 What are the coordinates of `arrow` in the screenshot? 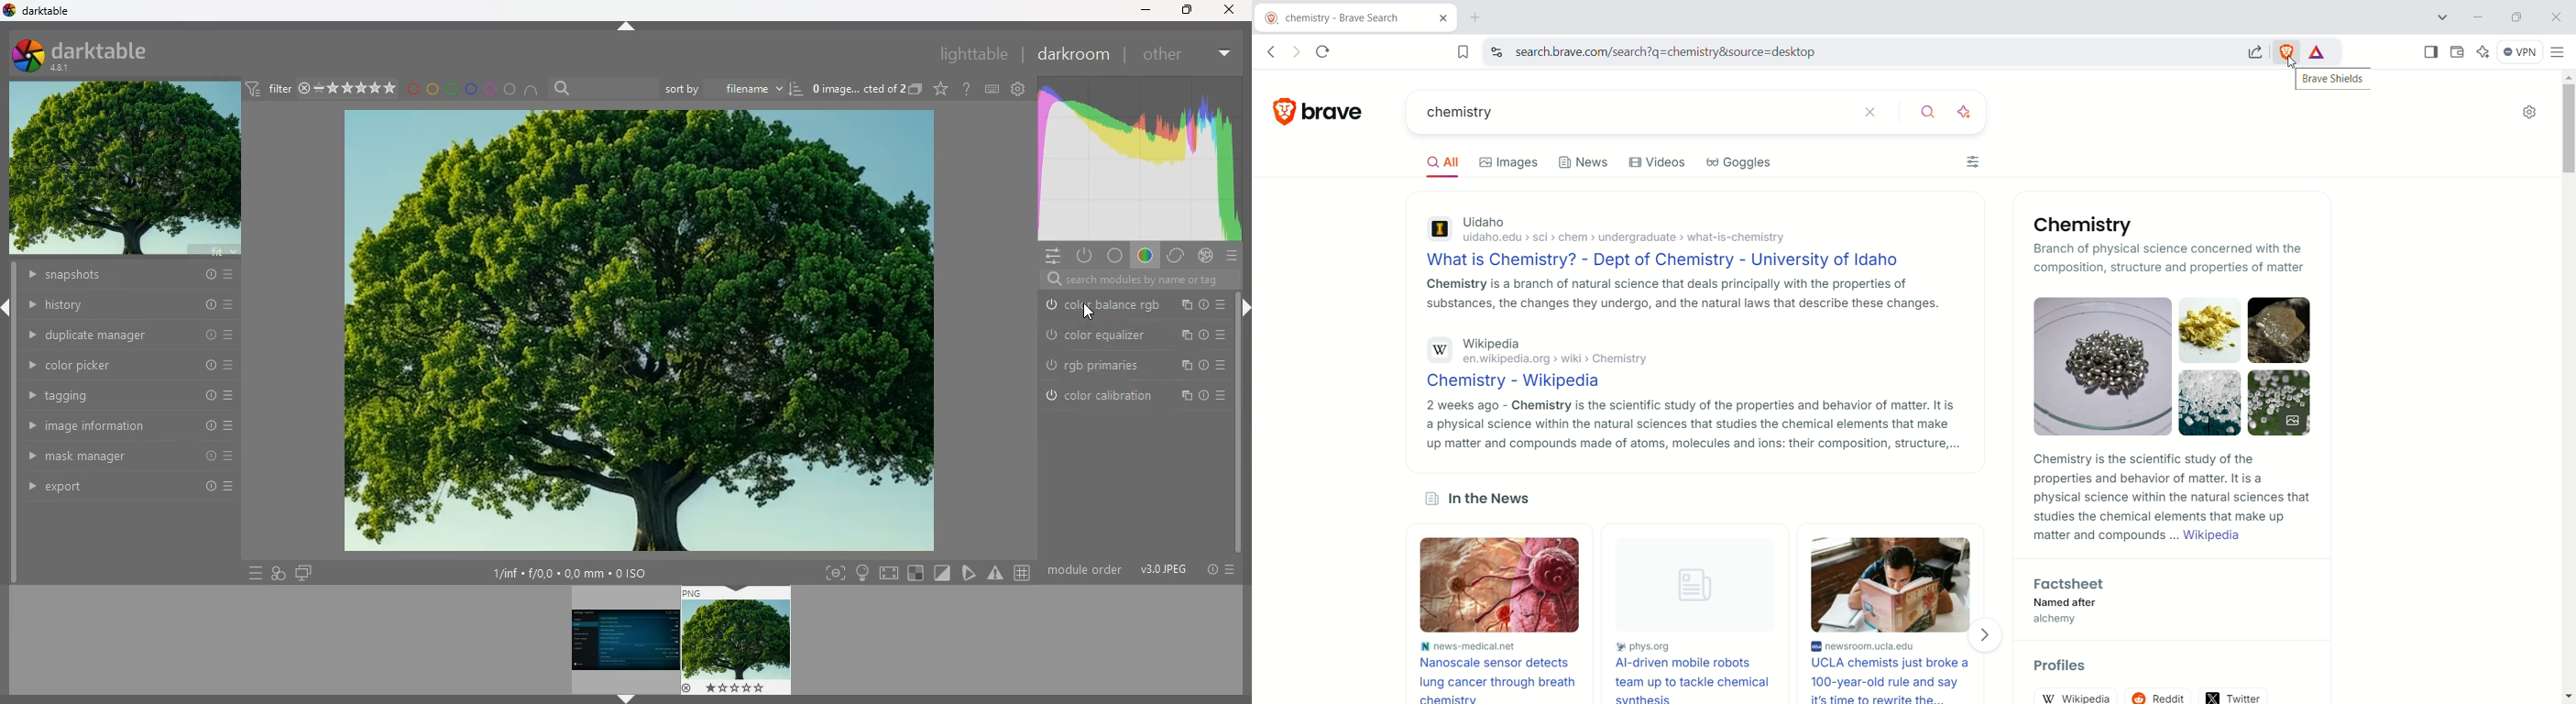 It's located at (1244, 309).